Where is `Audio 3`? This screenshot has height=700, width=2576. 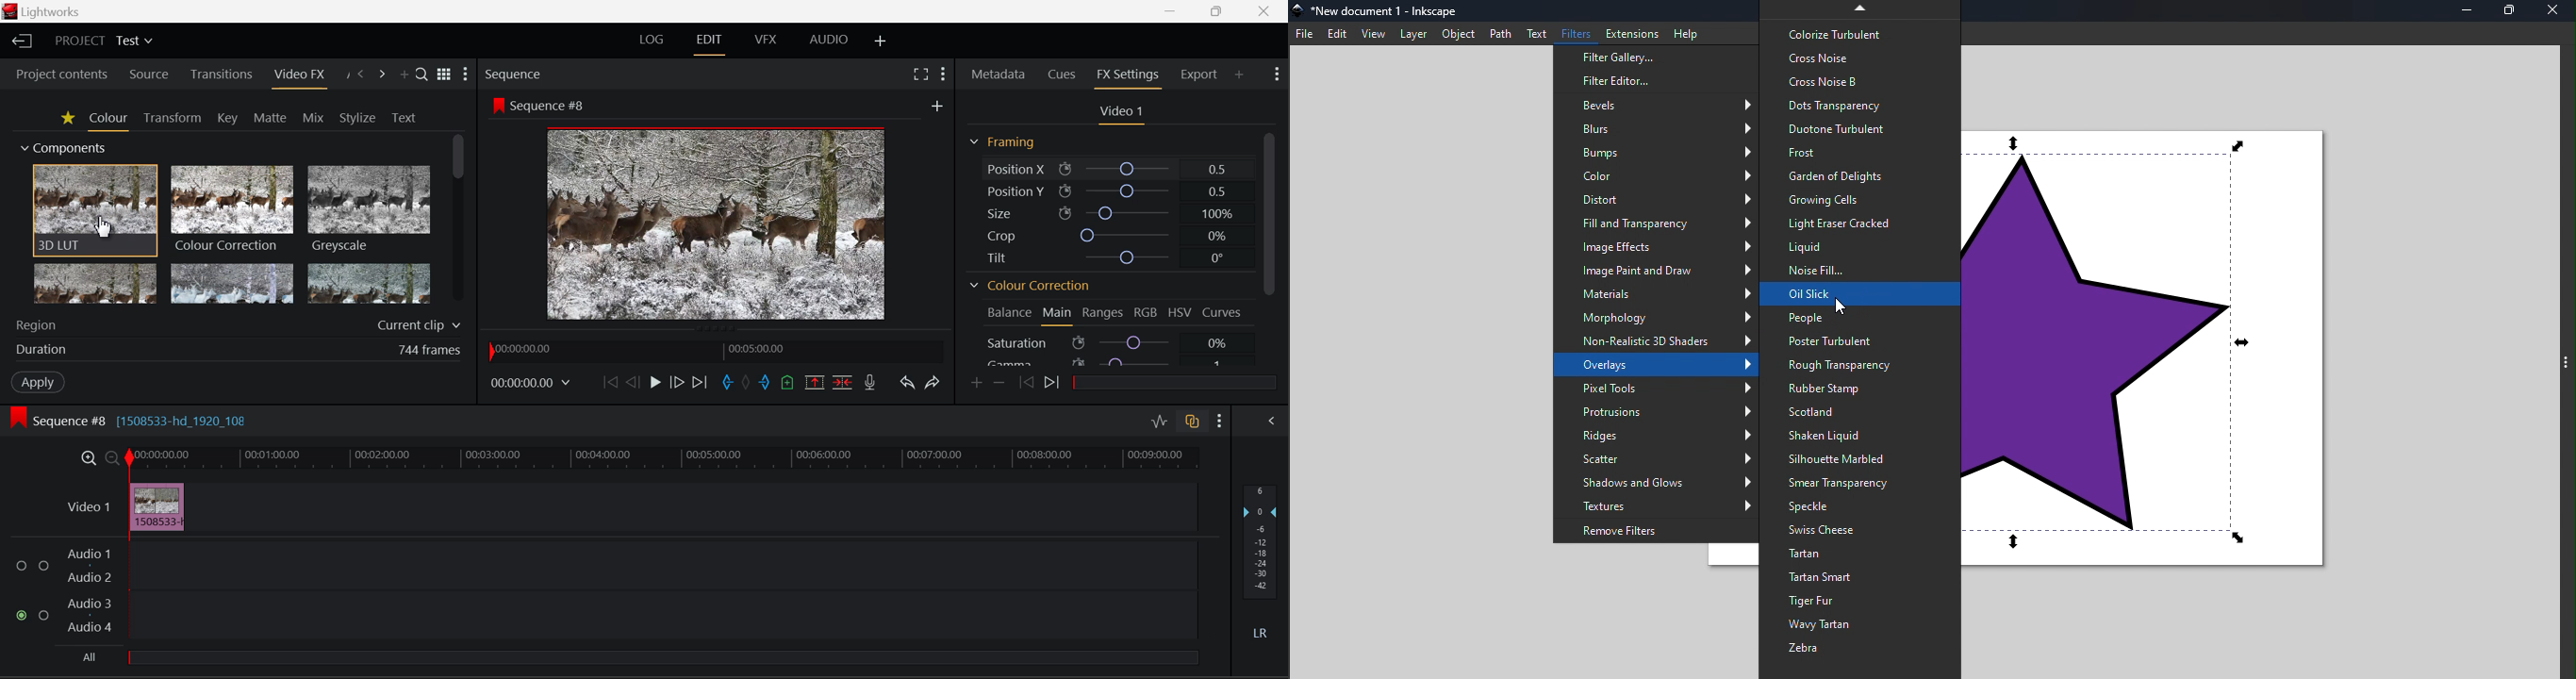 Audio 3 is located at coordinates (91, 603).